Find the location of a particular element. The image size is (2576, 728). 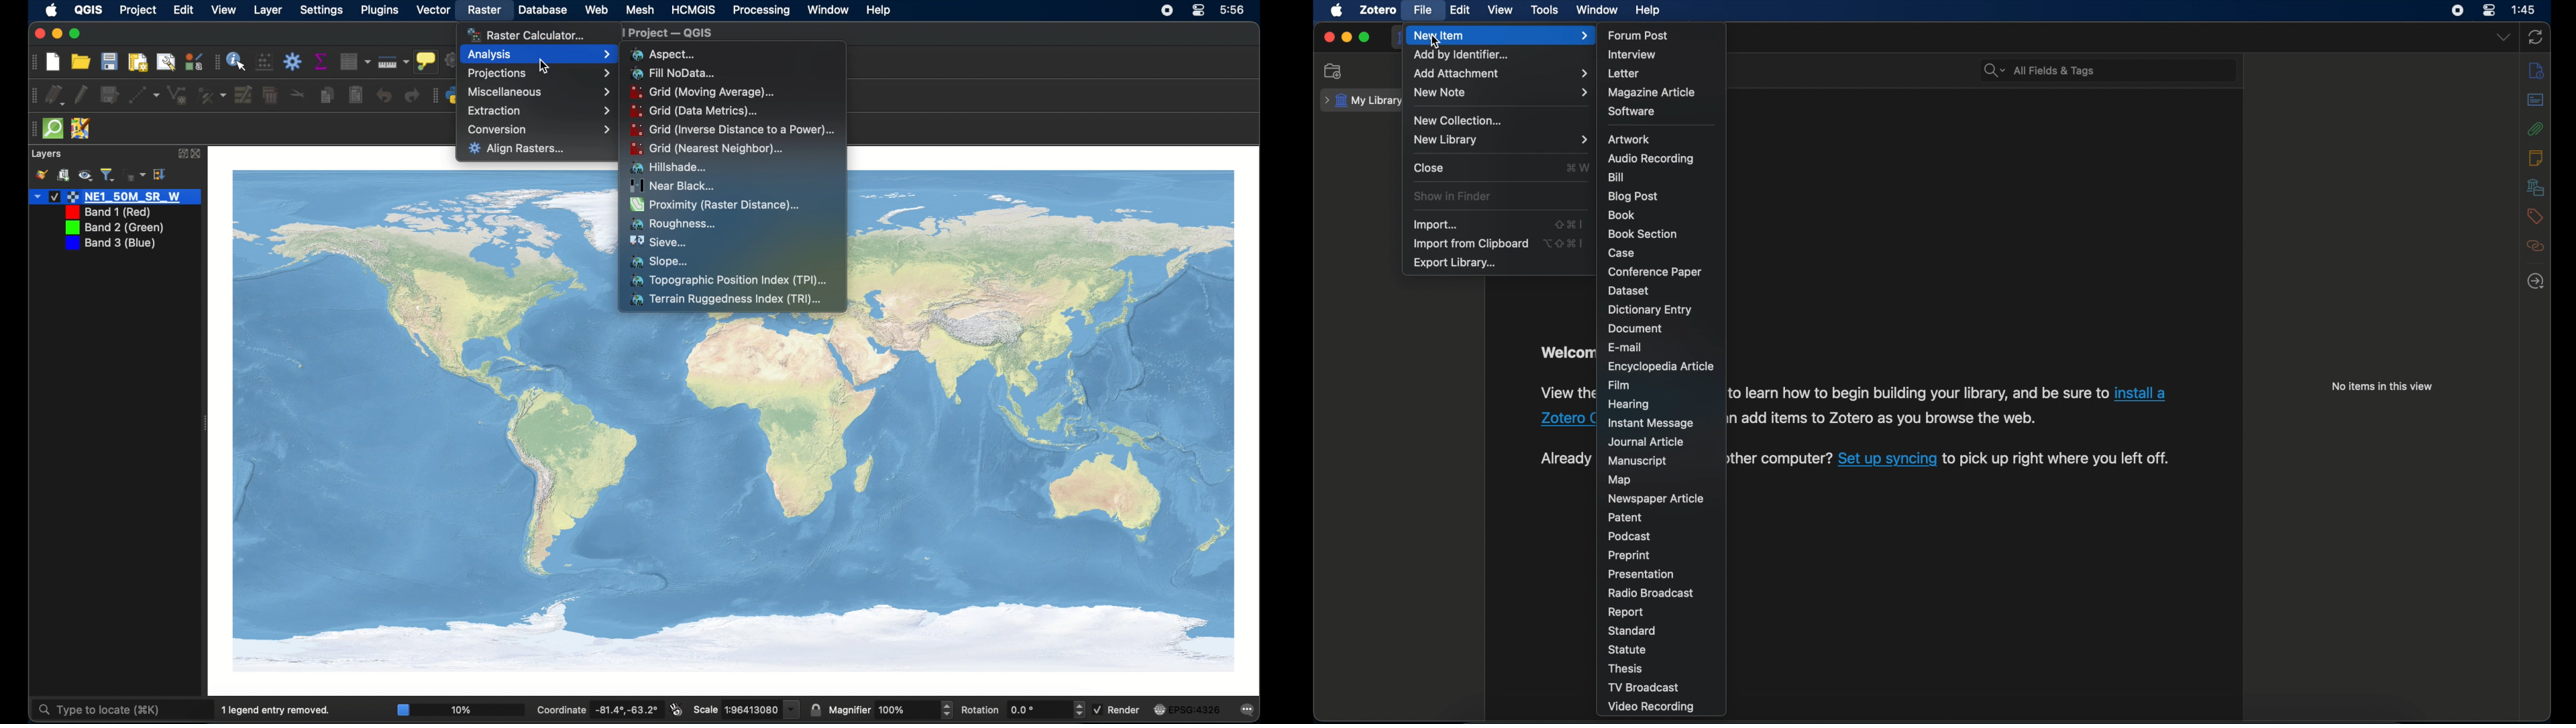

encyclopedia article is located at coordinates (1661, 368).